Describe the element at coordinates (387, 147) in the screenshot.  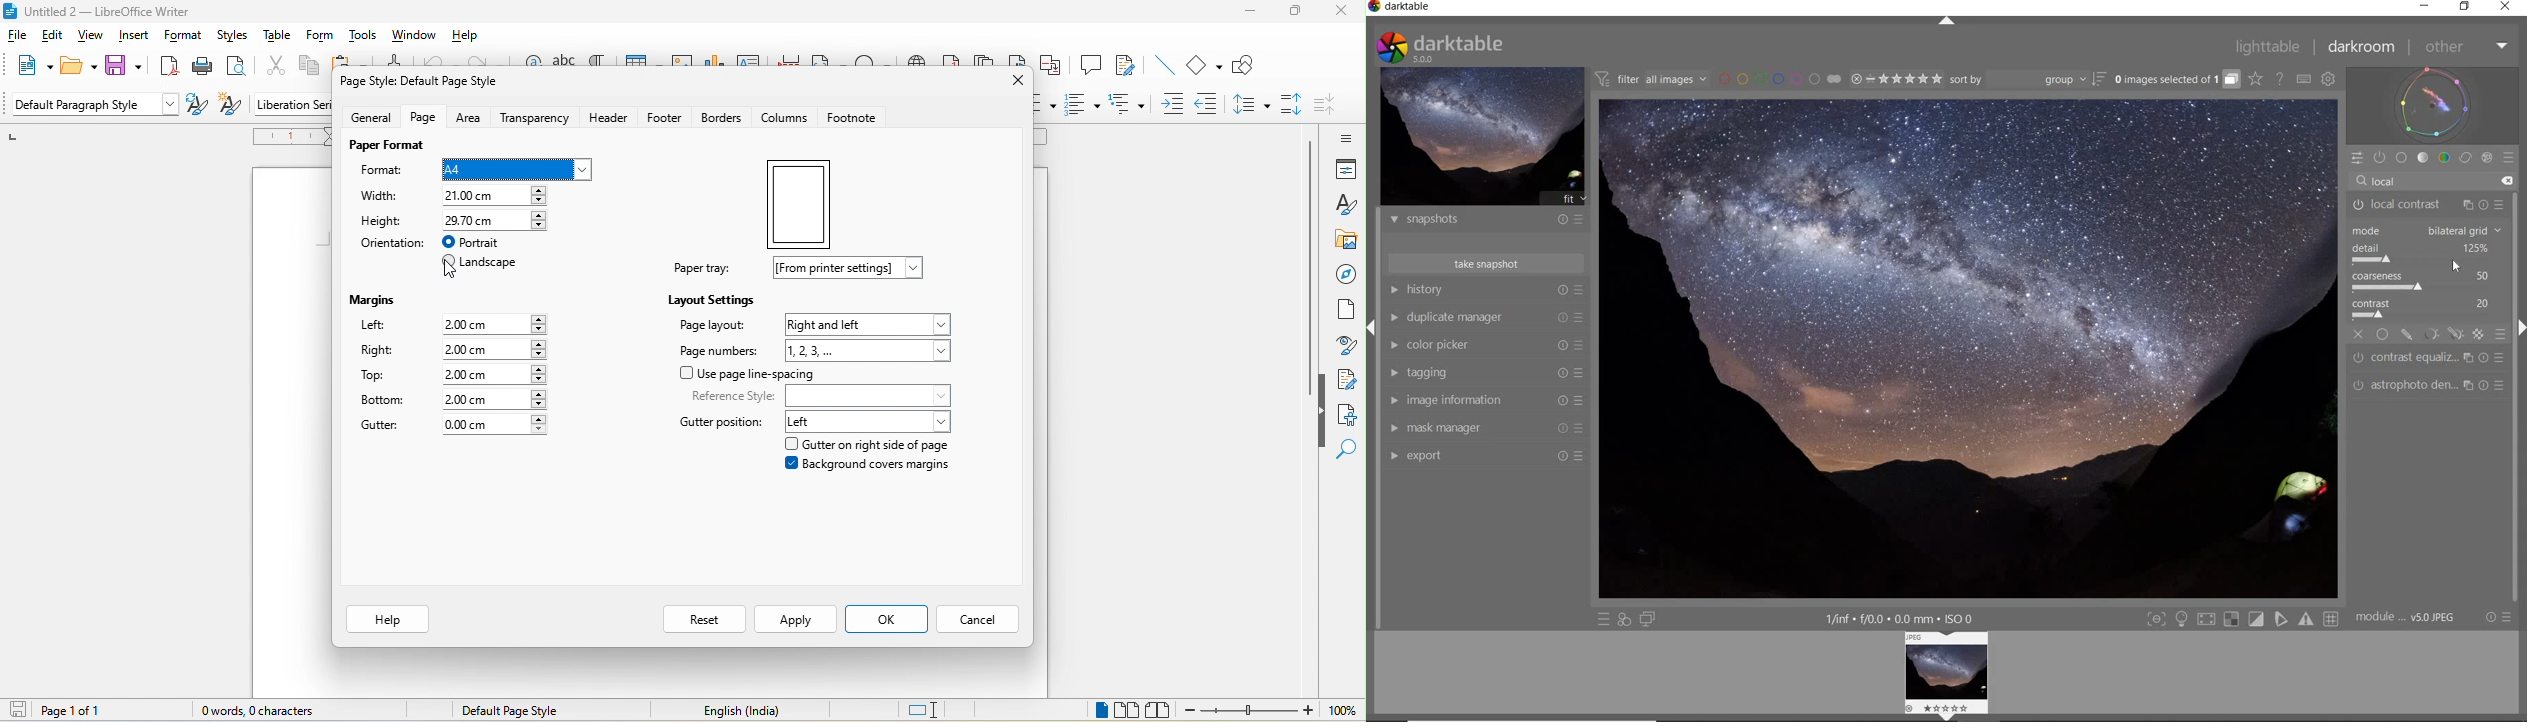
I see `paper format` at that location.